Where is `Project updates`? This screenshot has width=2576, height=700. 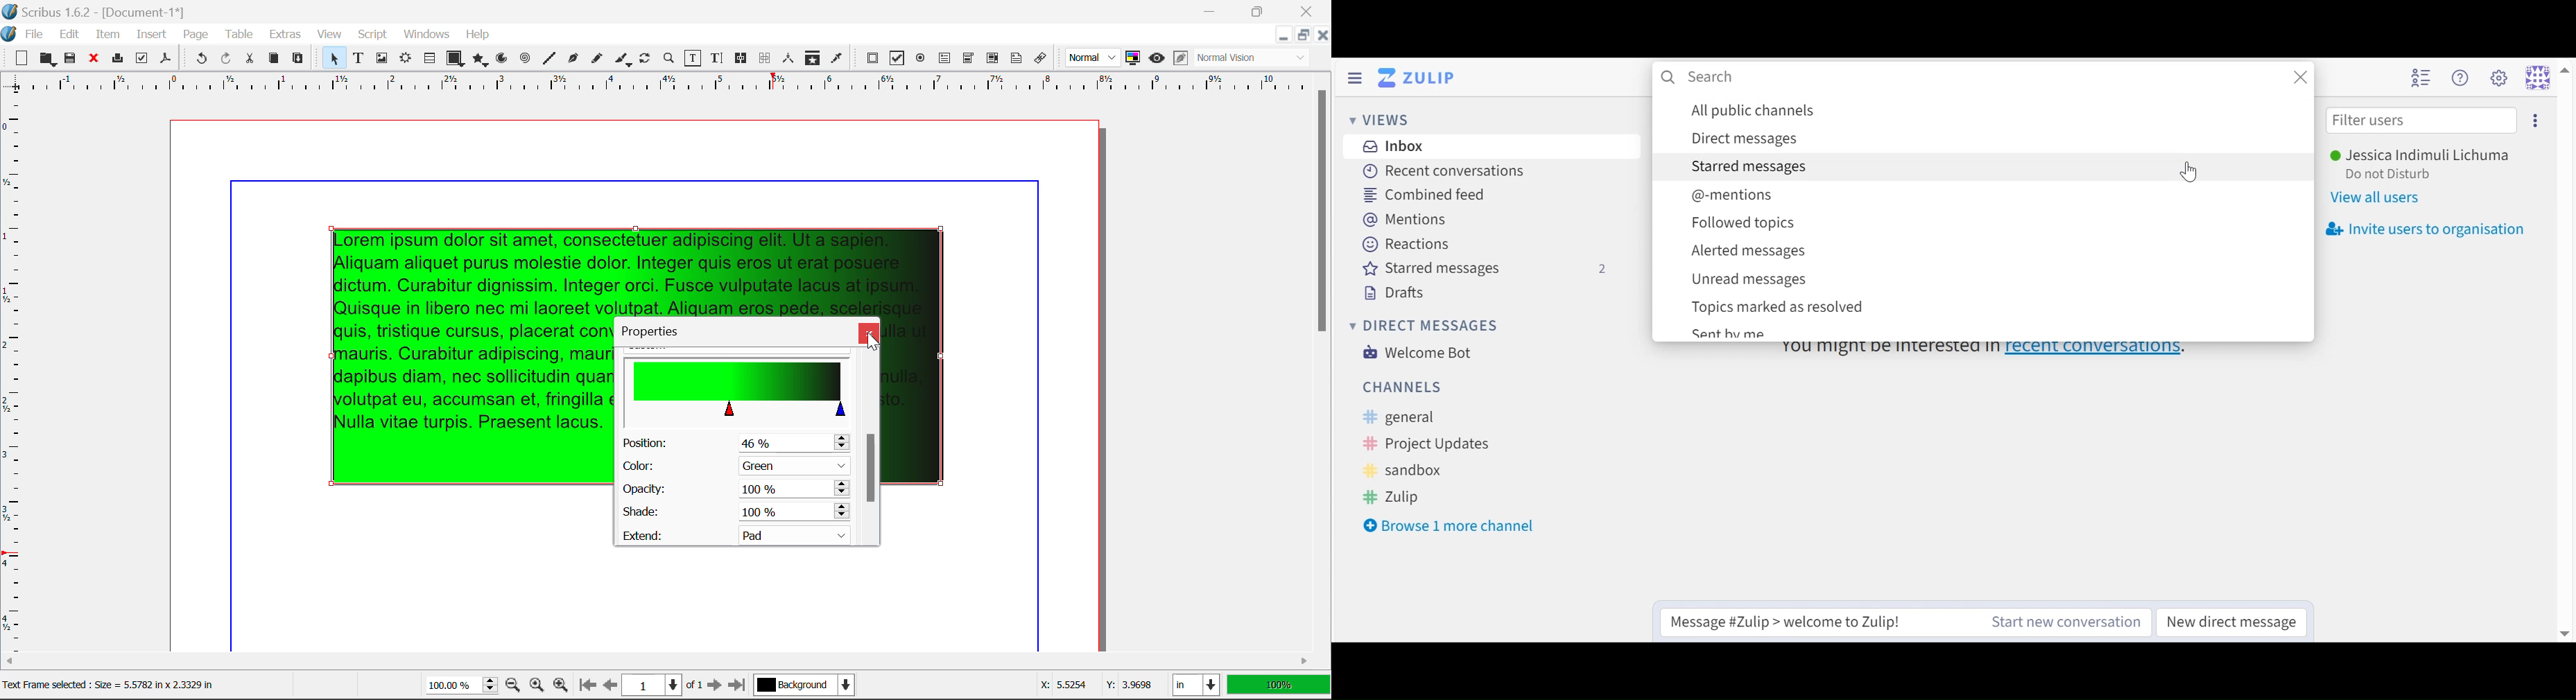 Project updates is located at coordinates (1422, 443).